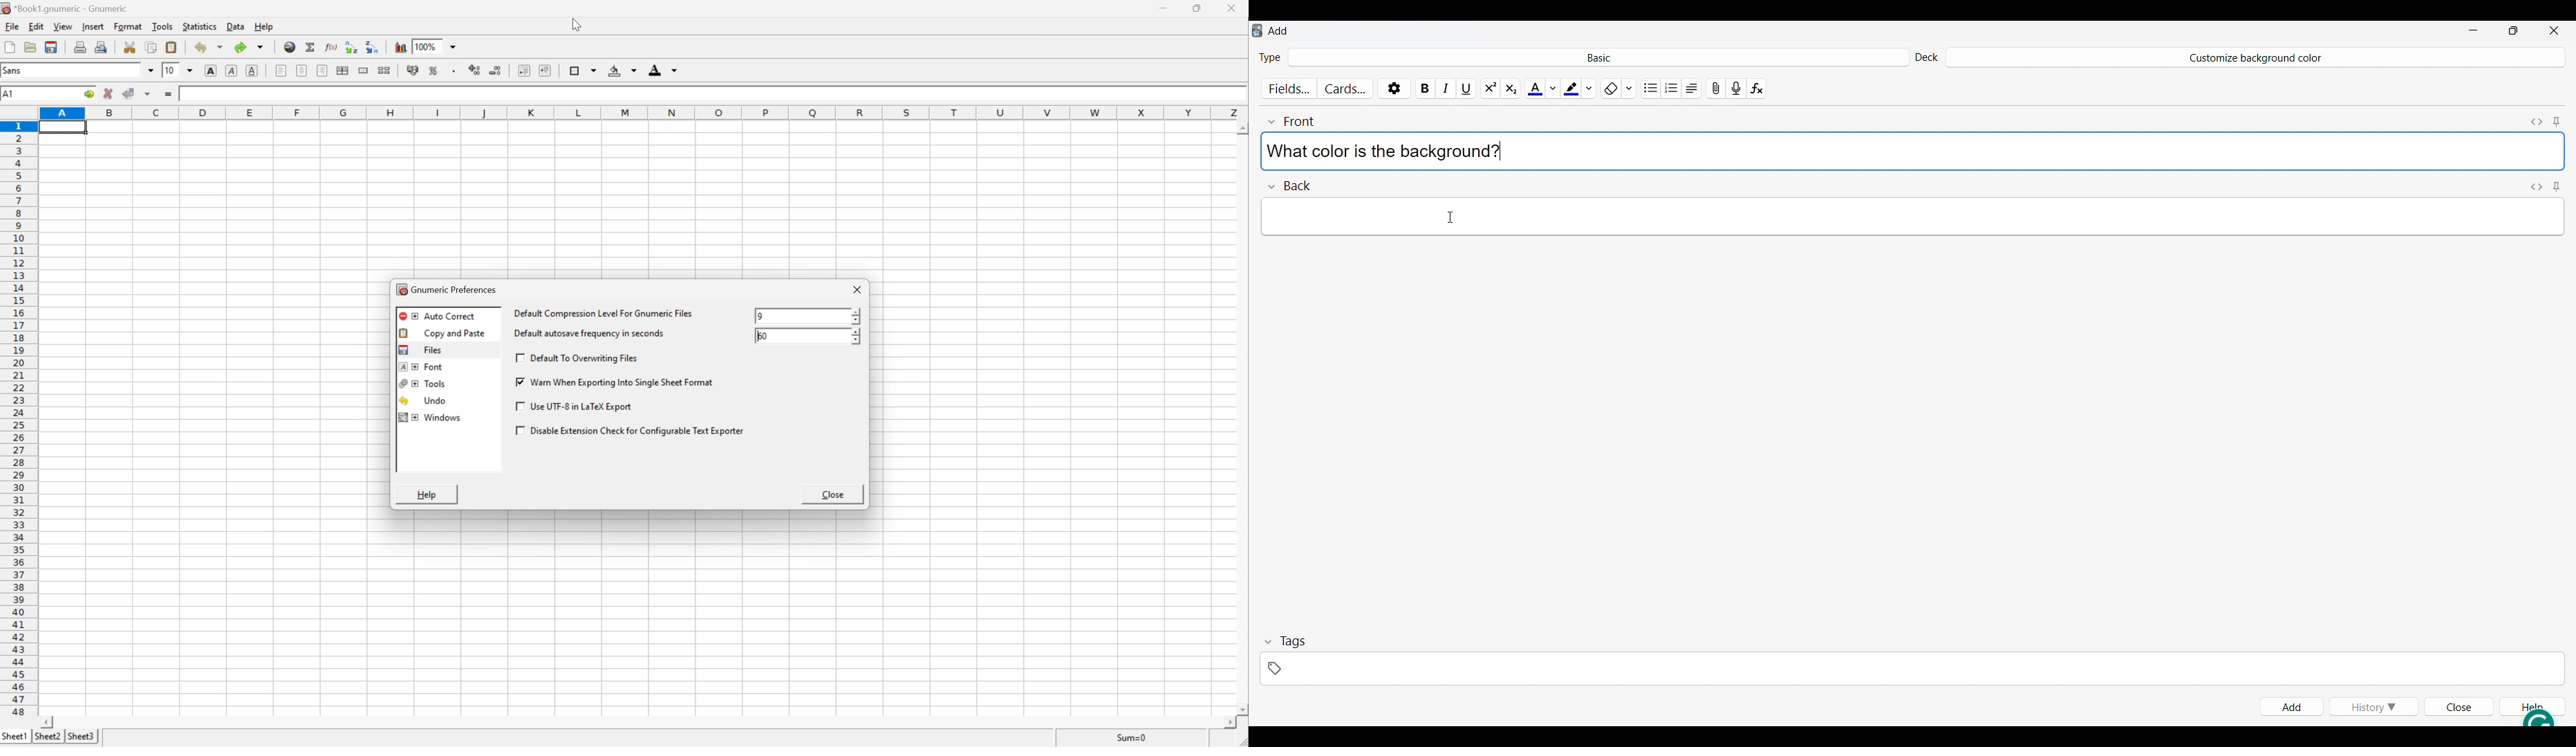 This screenshot has height=756, width=2576. I want to click on save current workbook, so click(52, 47).